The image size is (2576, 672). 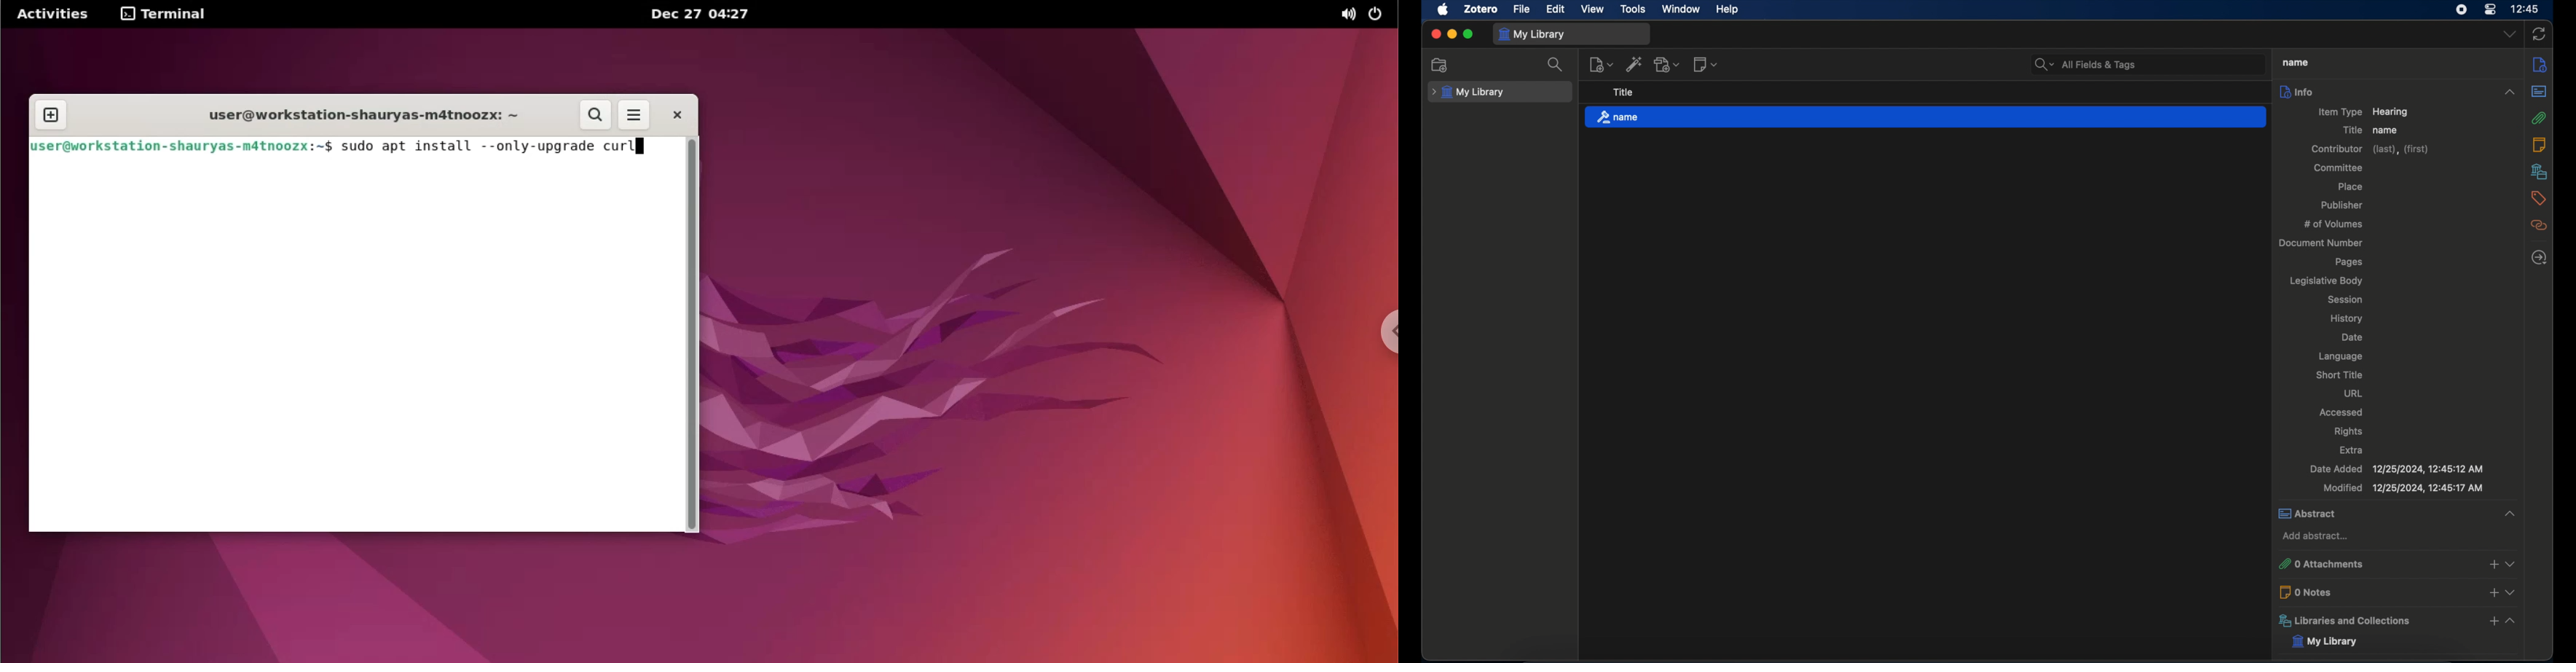 What do you see at coordinates (2397, 621) in the screenshot?
I see `libraries and collections` at bounding box center [2397, 621].